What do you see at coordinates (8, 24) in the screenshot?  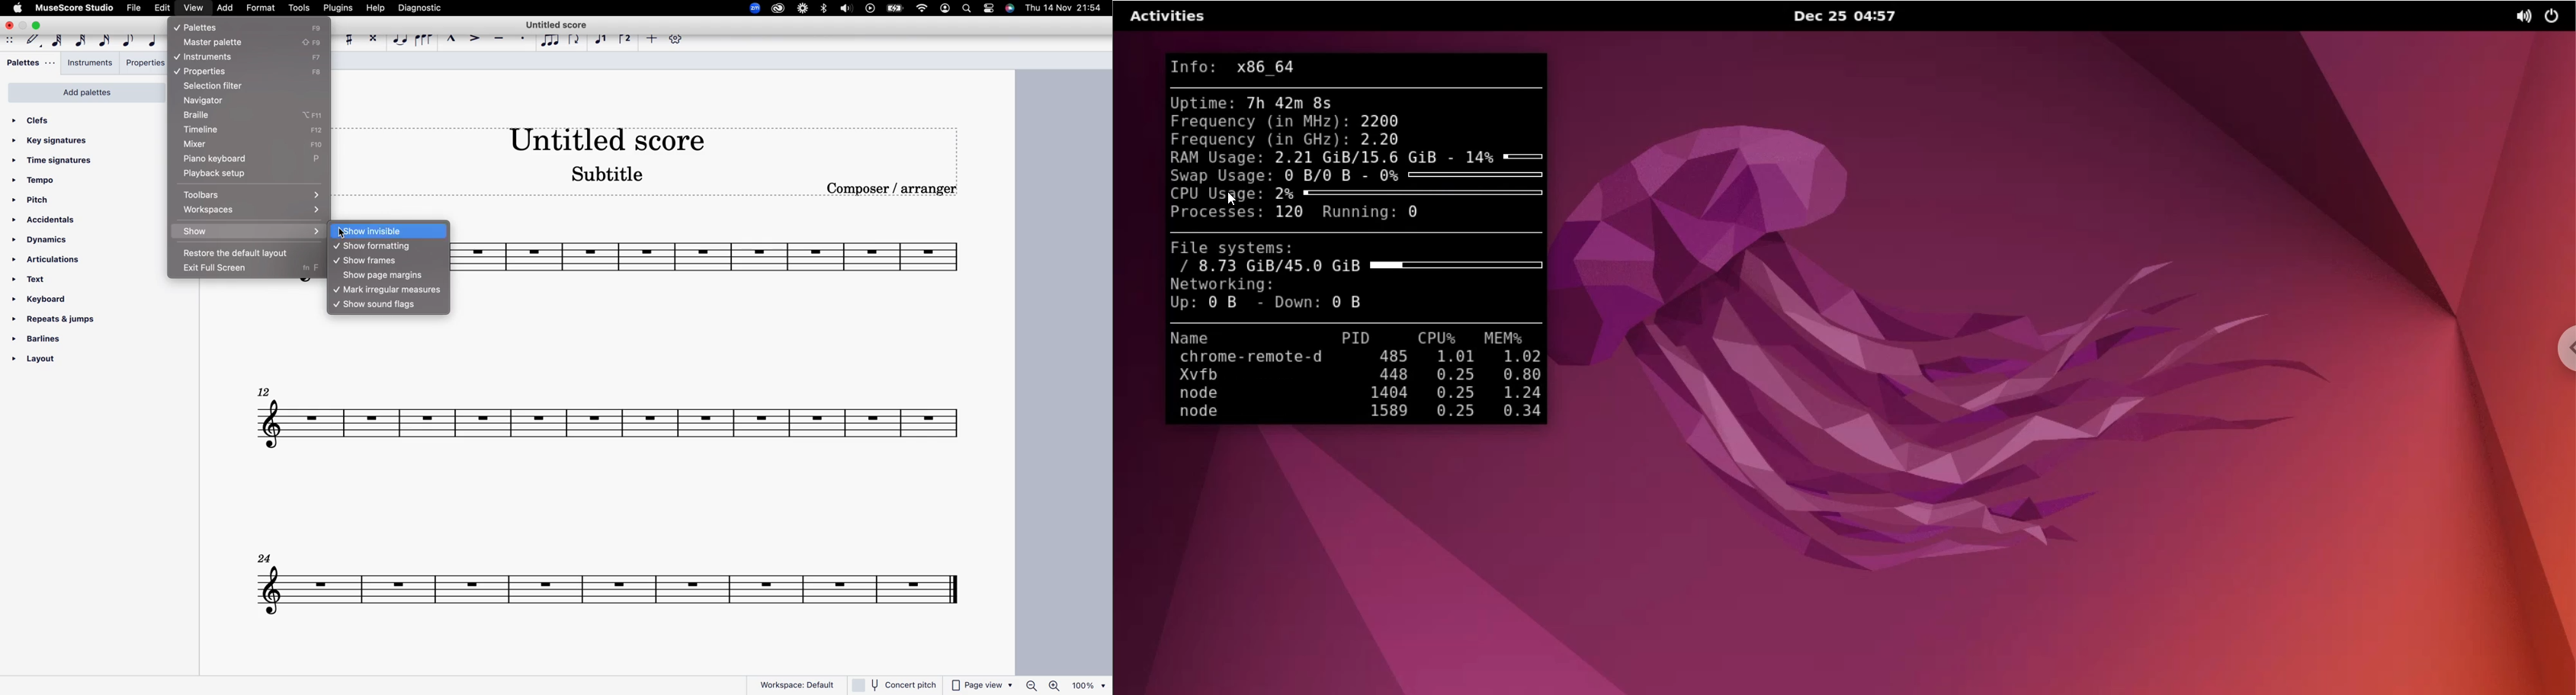 I see `close` at bounding box center [8, 24].